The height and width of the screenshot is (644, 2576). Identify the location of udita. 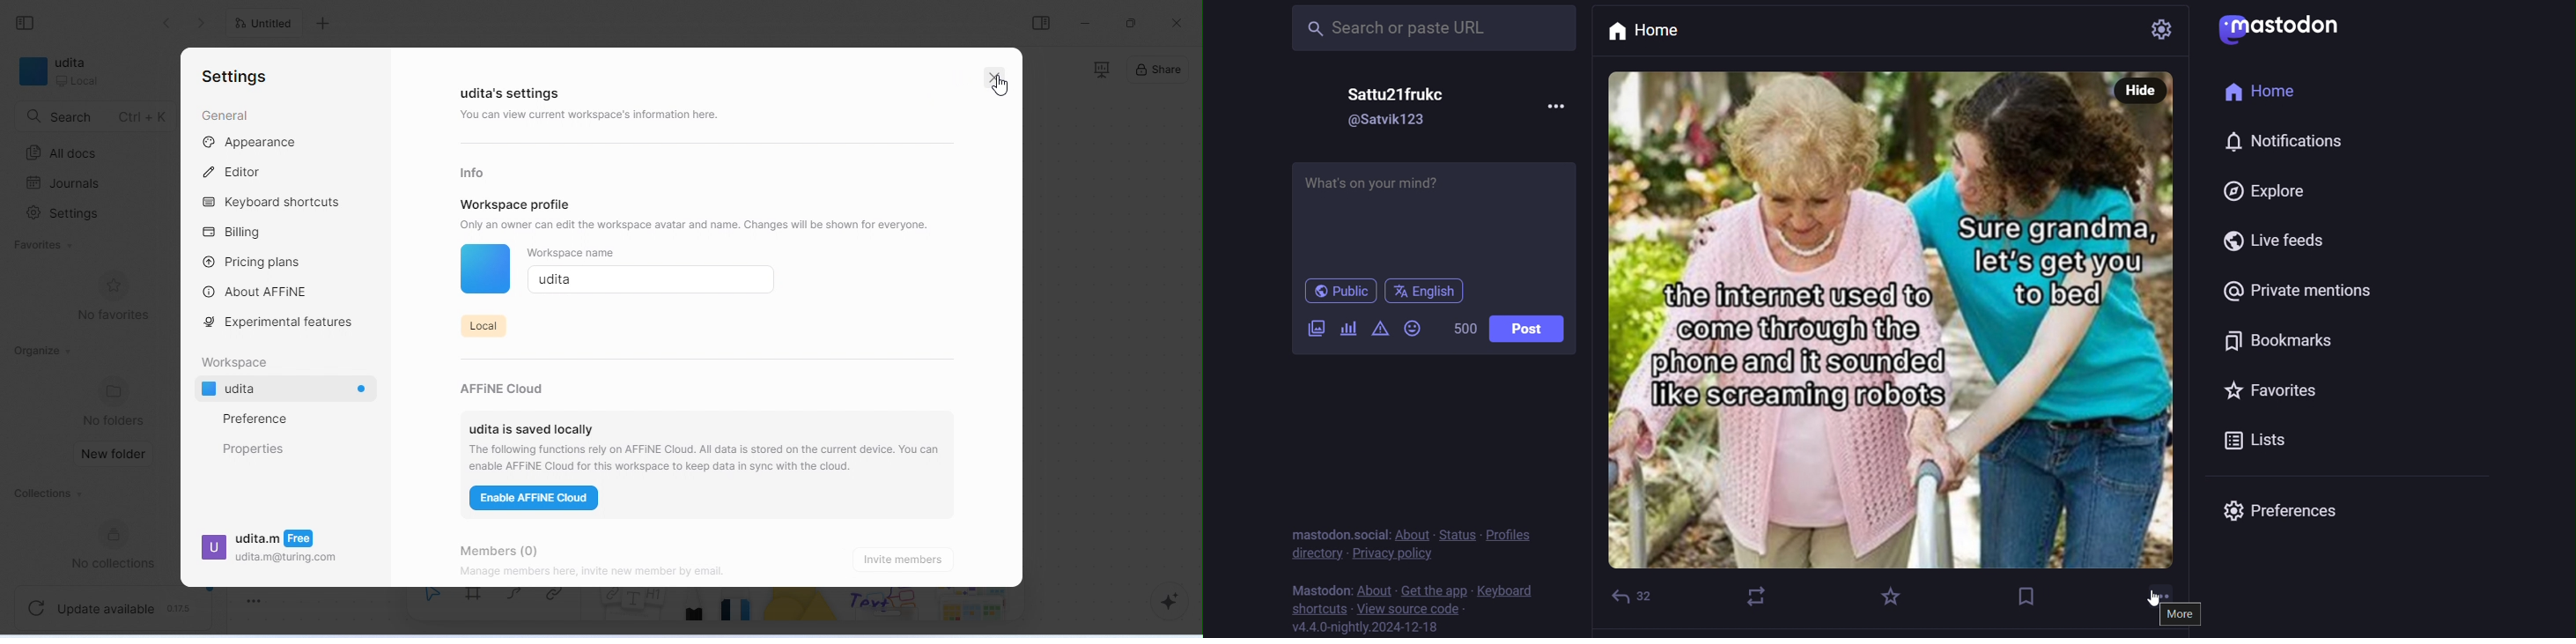
(287, 389).